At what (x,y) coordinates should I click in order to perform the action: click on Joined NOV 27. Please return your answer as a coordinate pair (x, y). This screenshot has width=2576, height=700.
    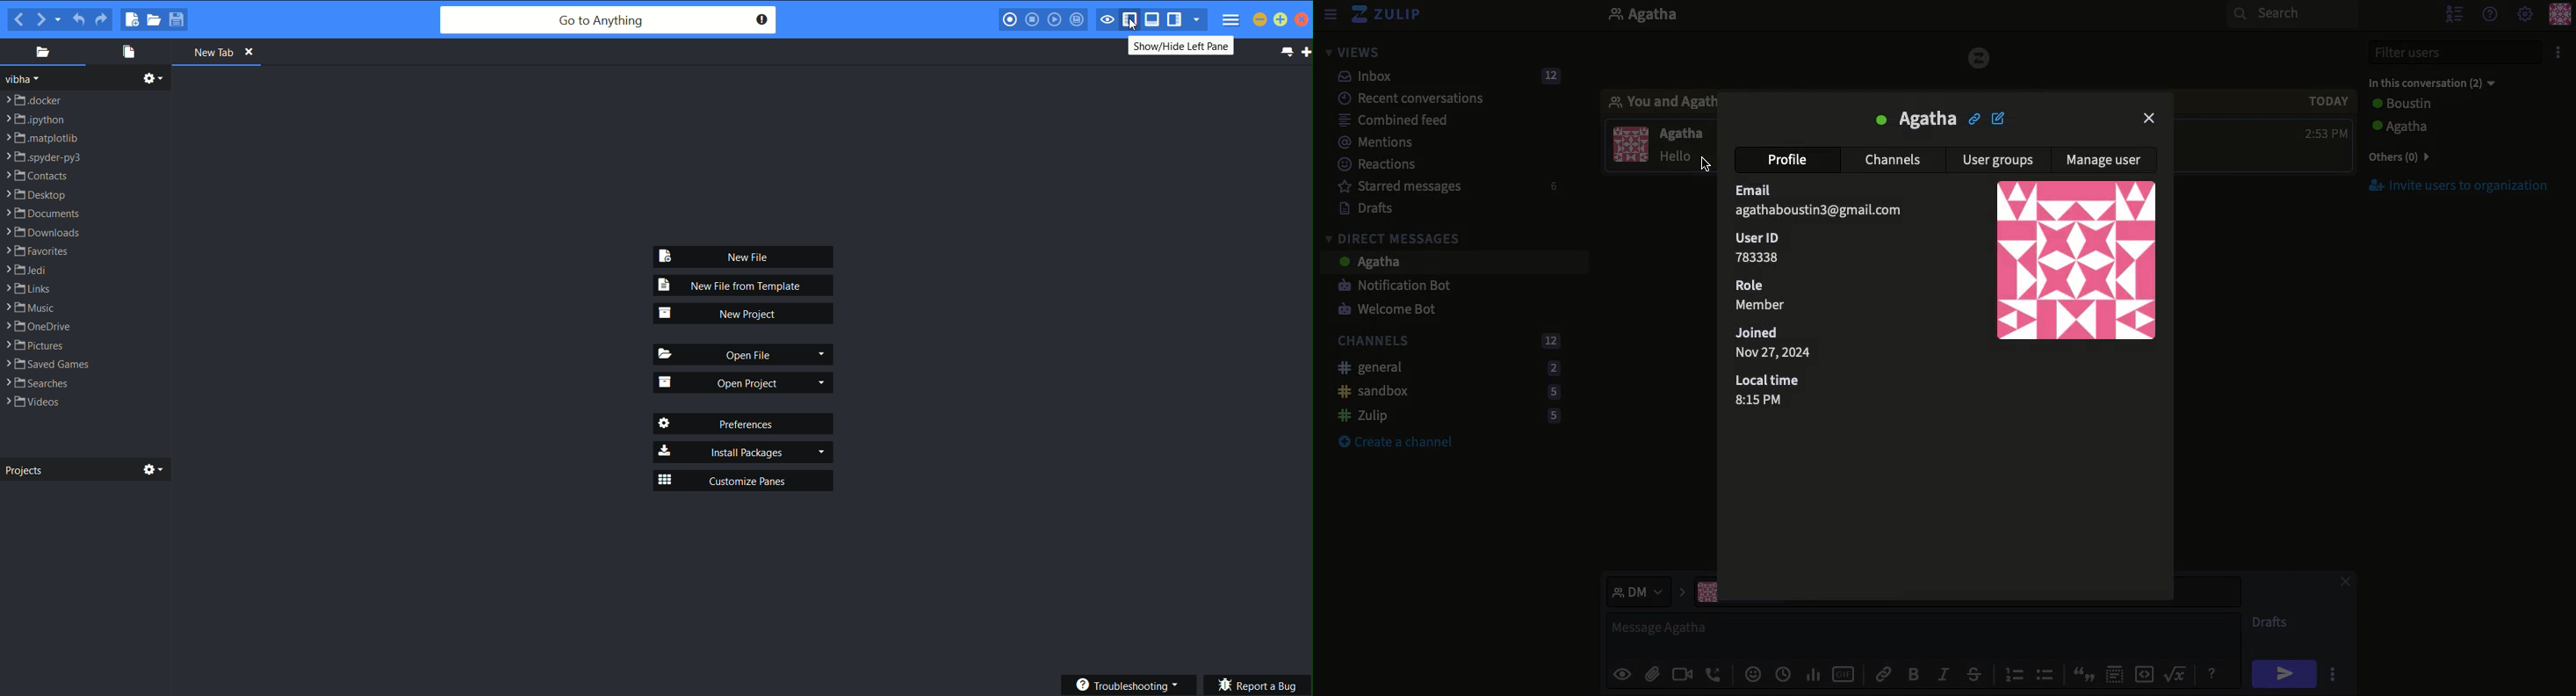
    Looking at the image, I should click on (1784, 343).